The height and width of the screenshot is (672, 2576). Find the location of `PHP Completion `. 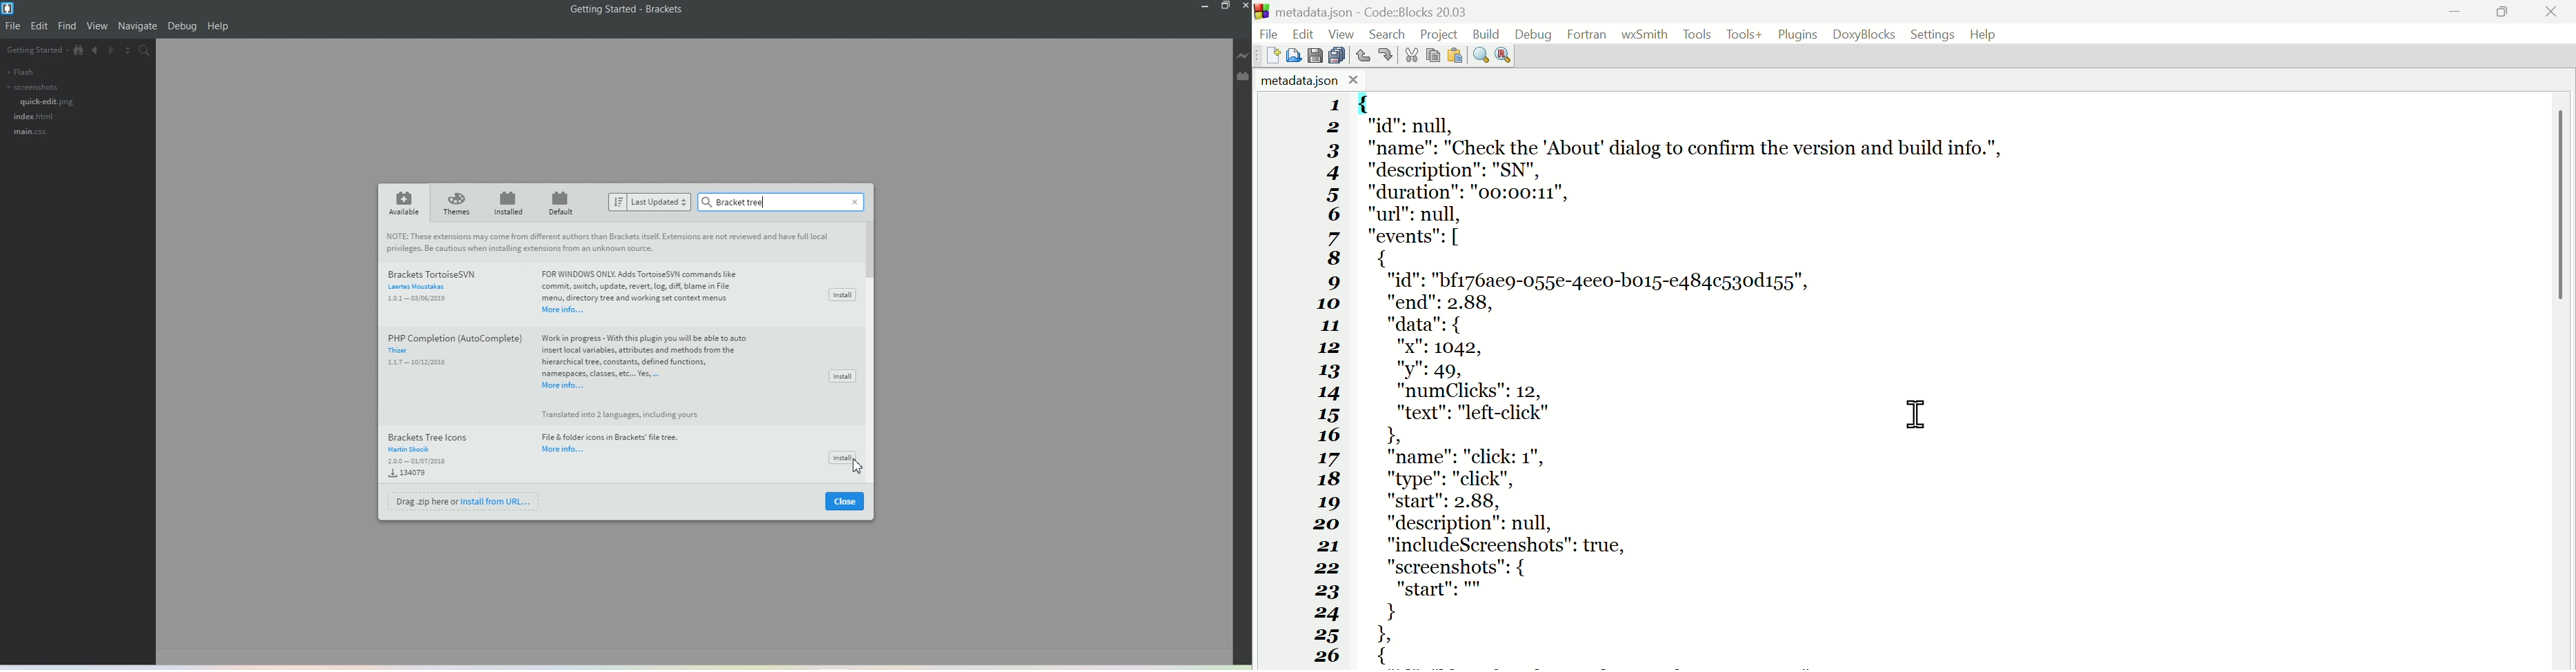

PHP Completion  is located at coordinates (569, 371).